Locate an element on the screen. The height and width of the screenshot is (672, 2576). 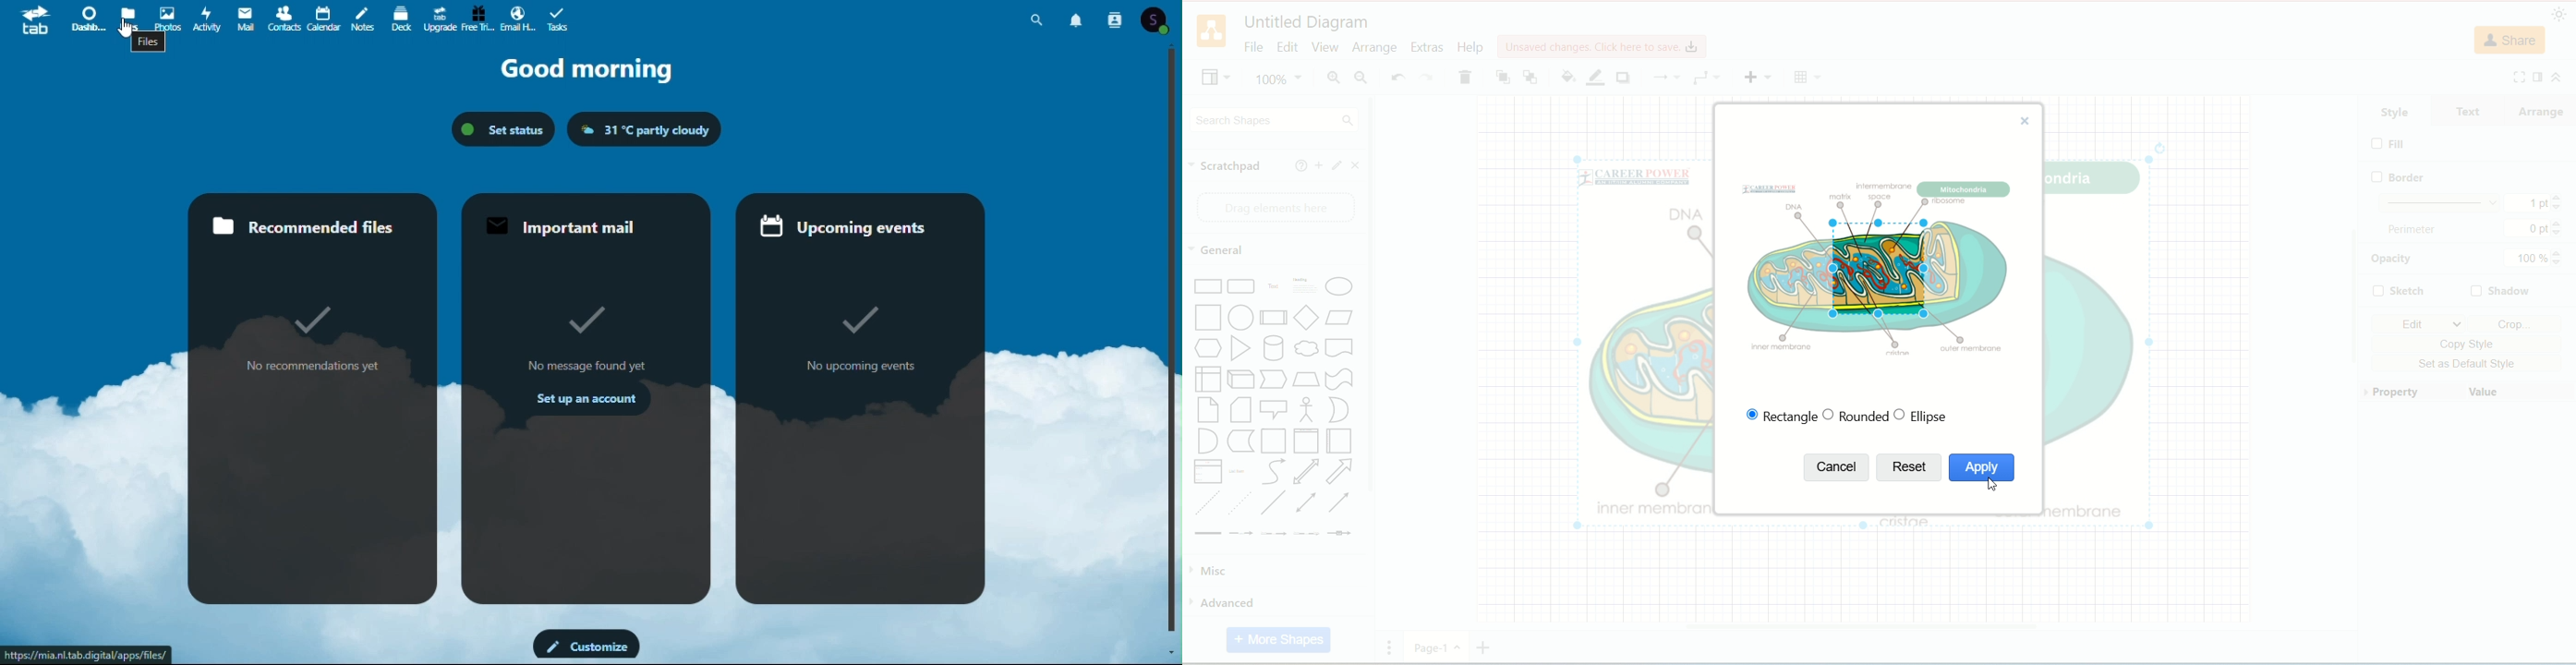
format is located at coordinates (2536, 76).